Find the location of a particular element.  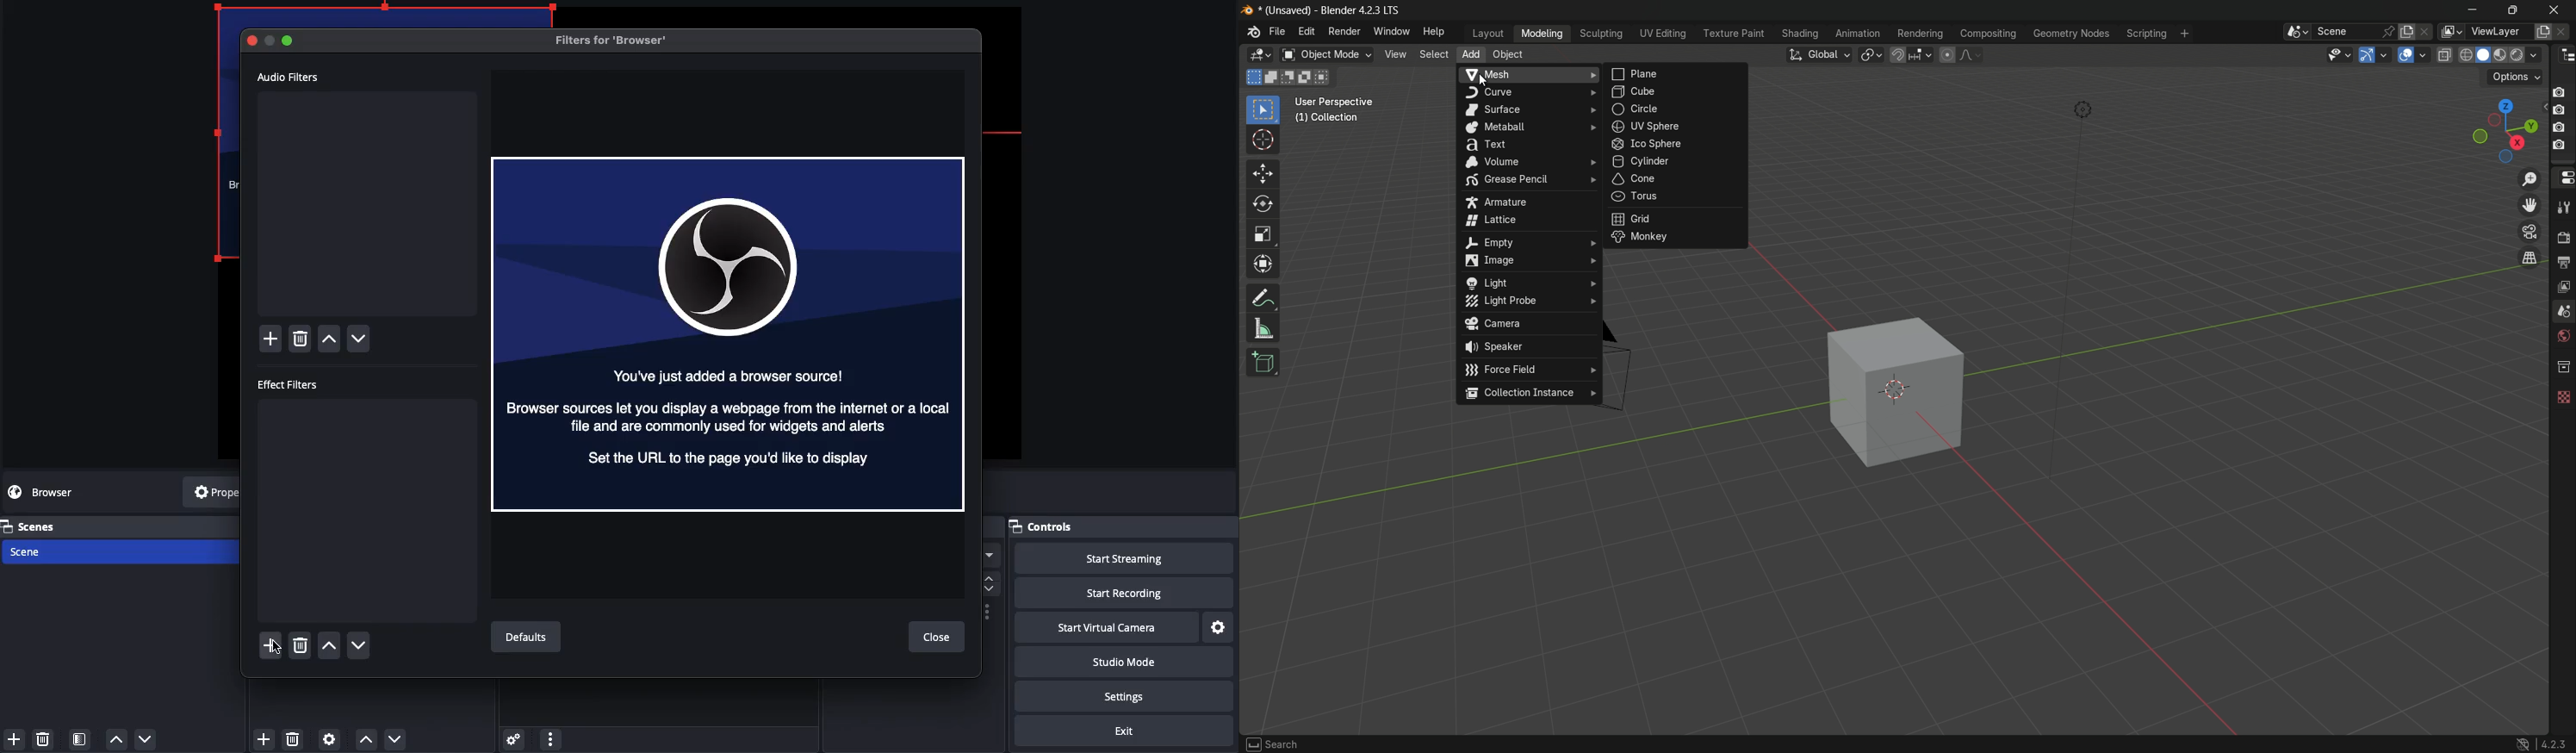

Cursor is located at coordinates (280, 654).